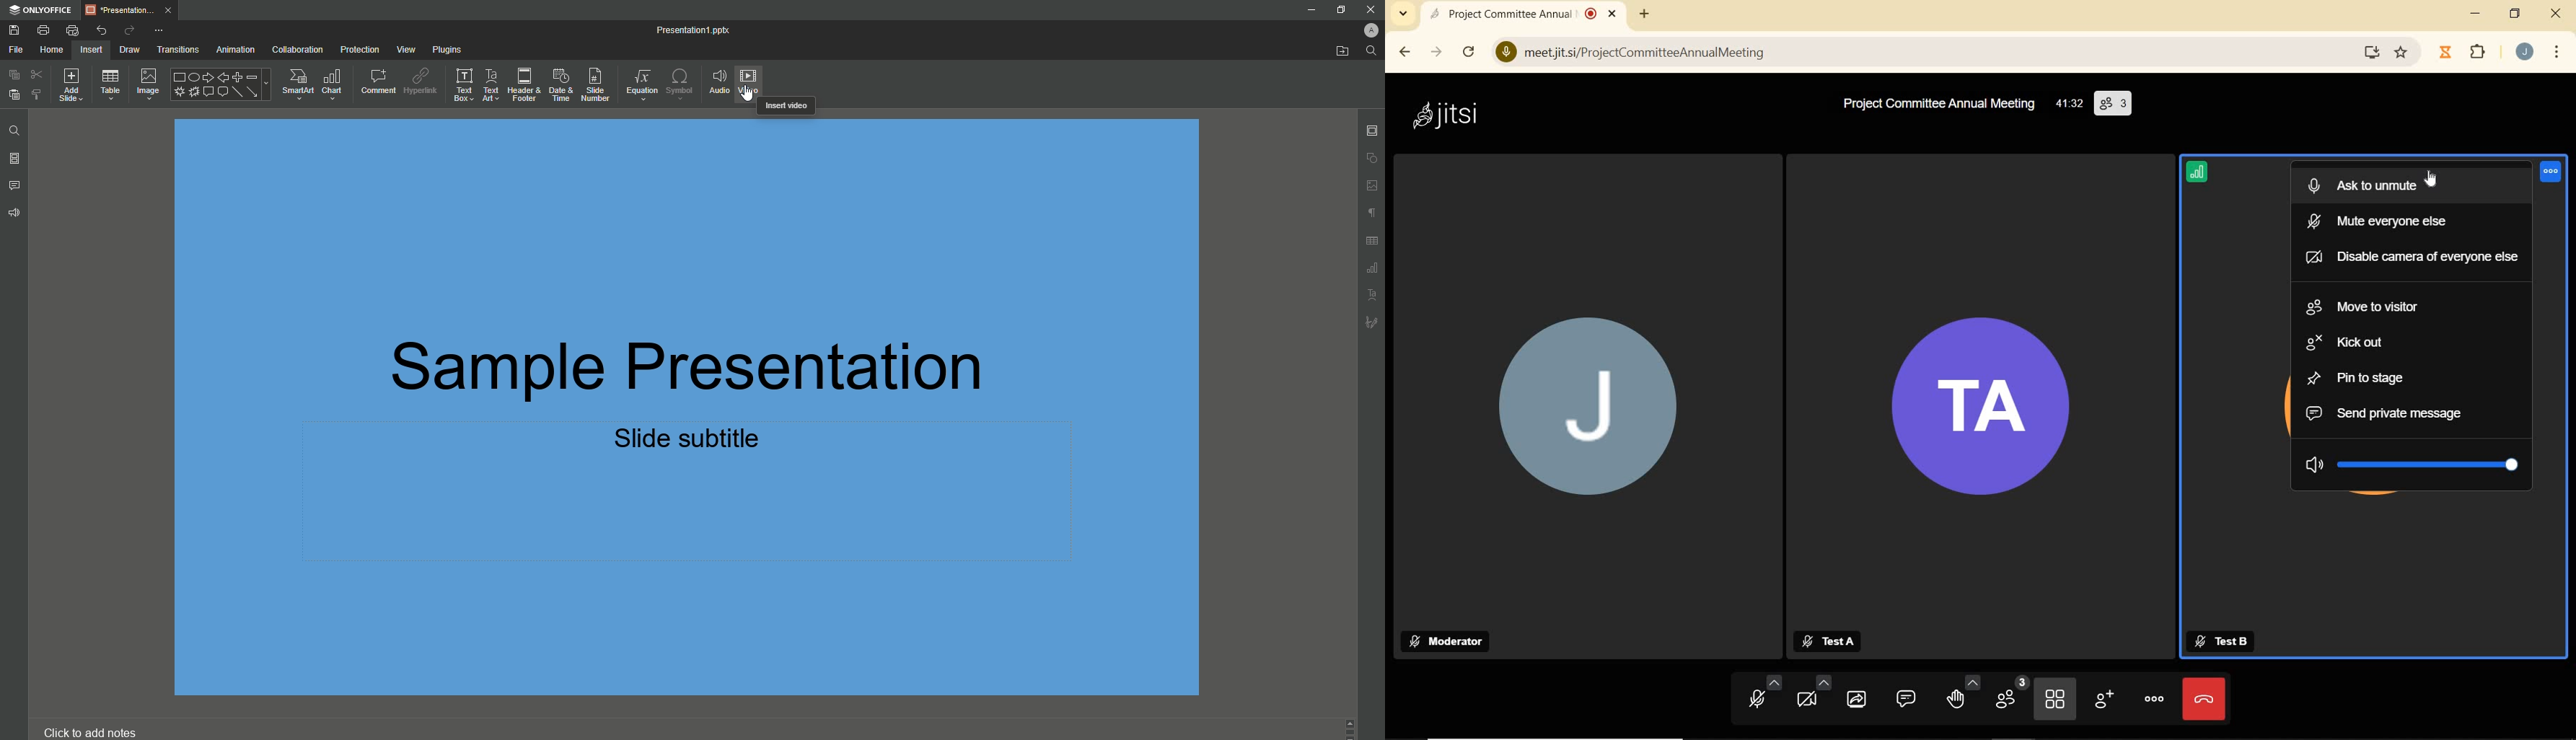  What do you see at coordinates (130, 9) in the screenshot?
I see `Tab 1` at bounding box center [130, 9].